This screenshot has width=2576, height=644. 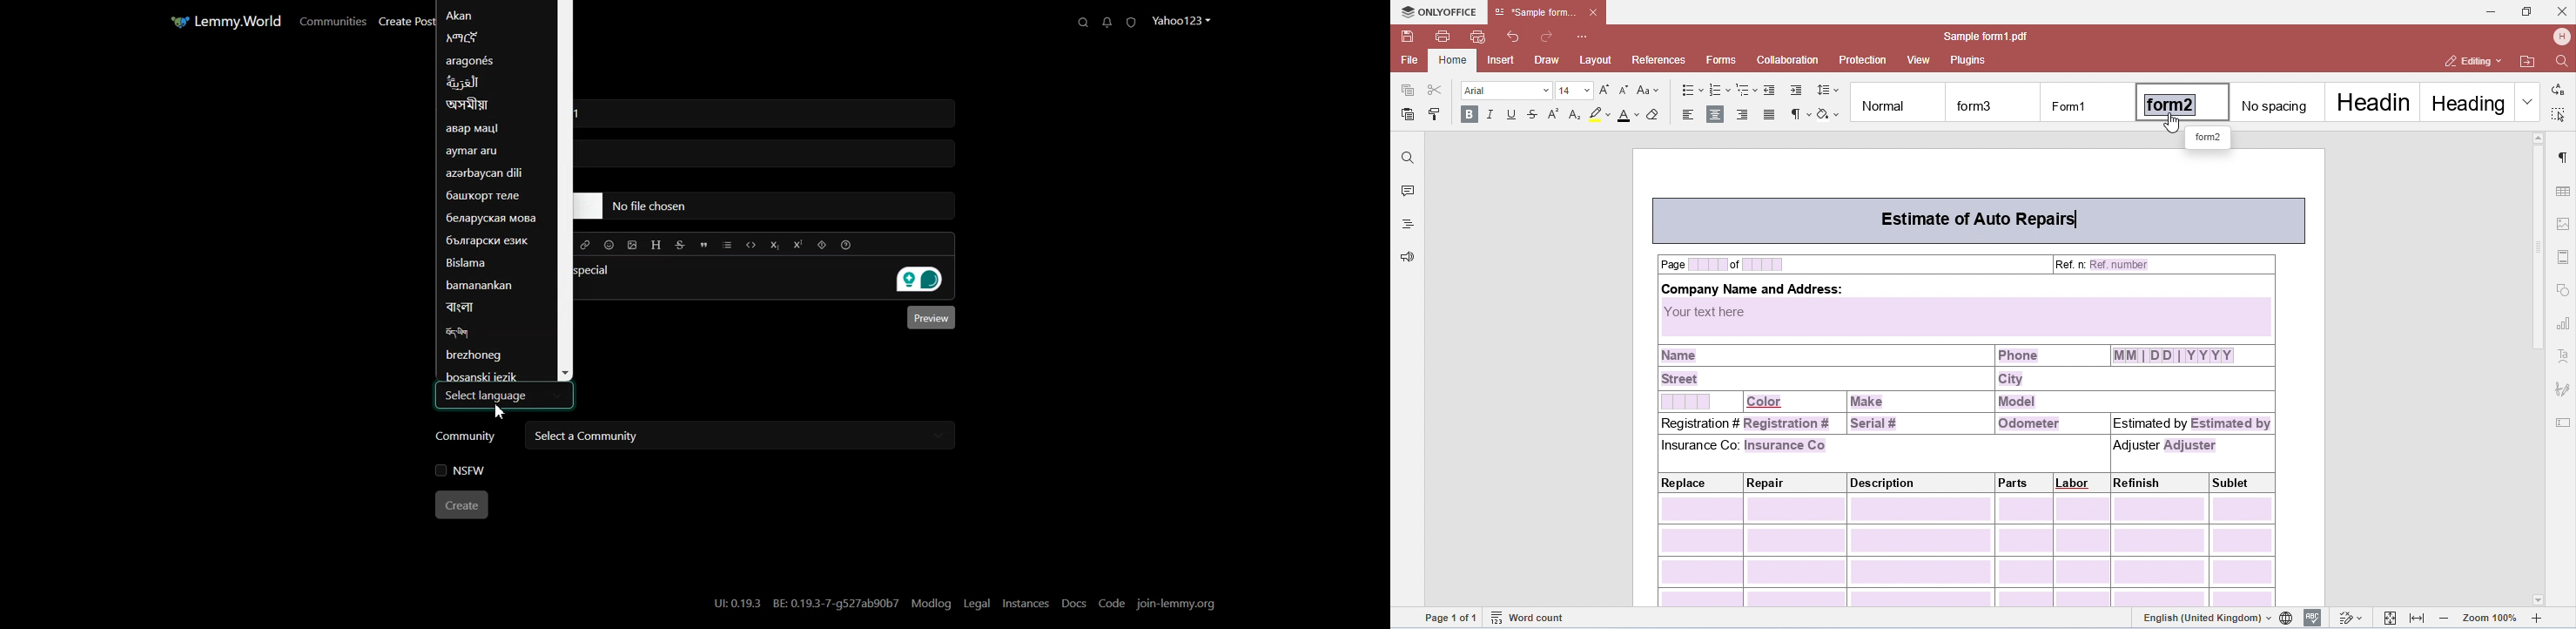 What do you see at coordinates (704, 246) in the screenshot?
I see `Quote` at bounding box center [704, 246].